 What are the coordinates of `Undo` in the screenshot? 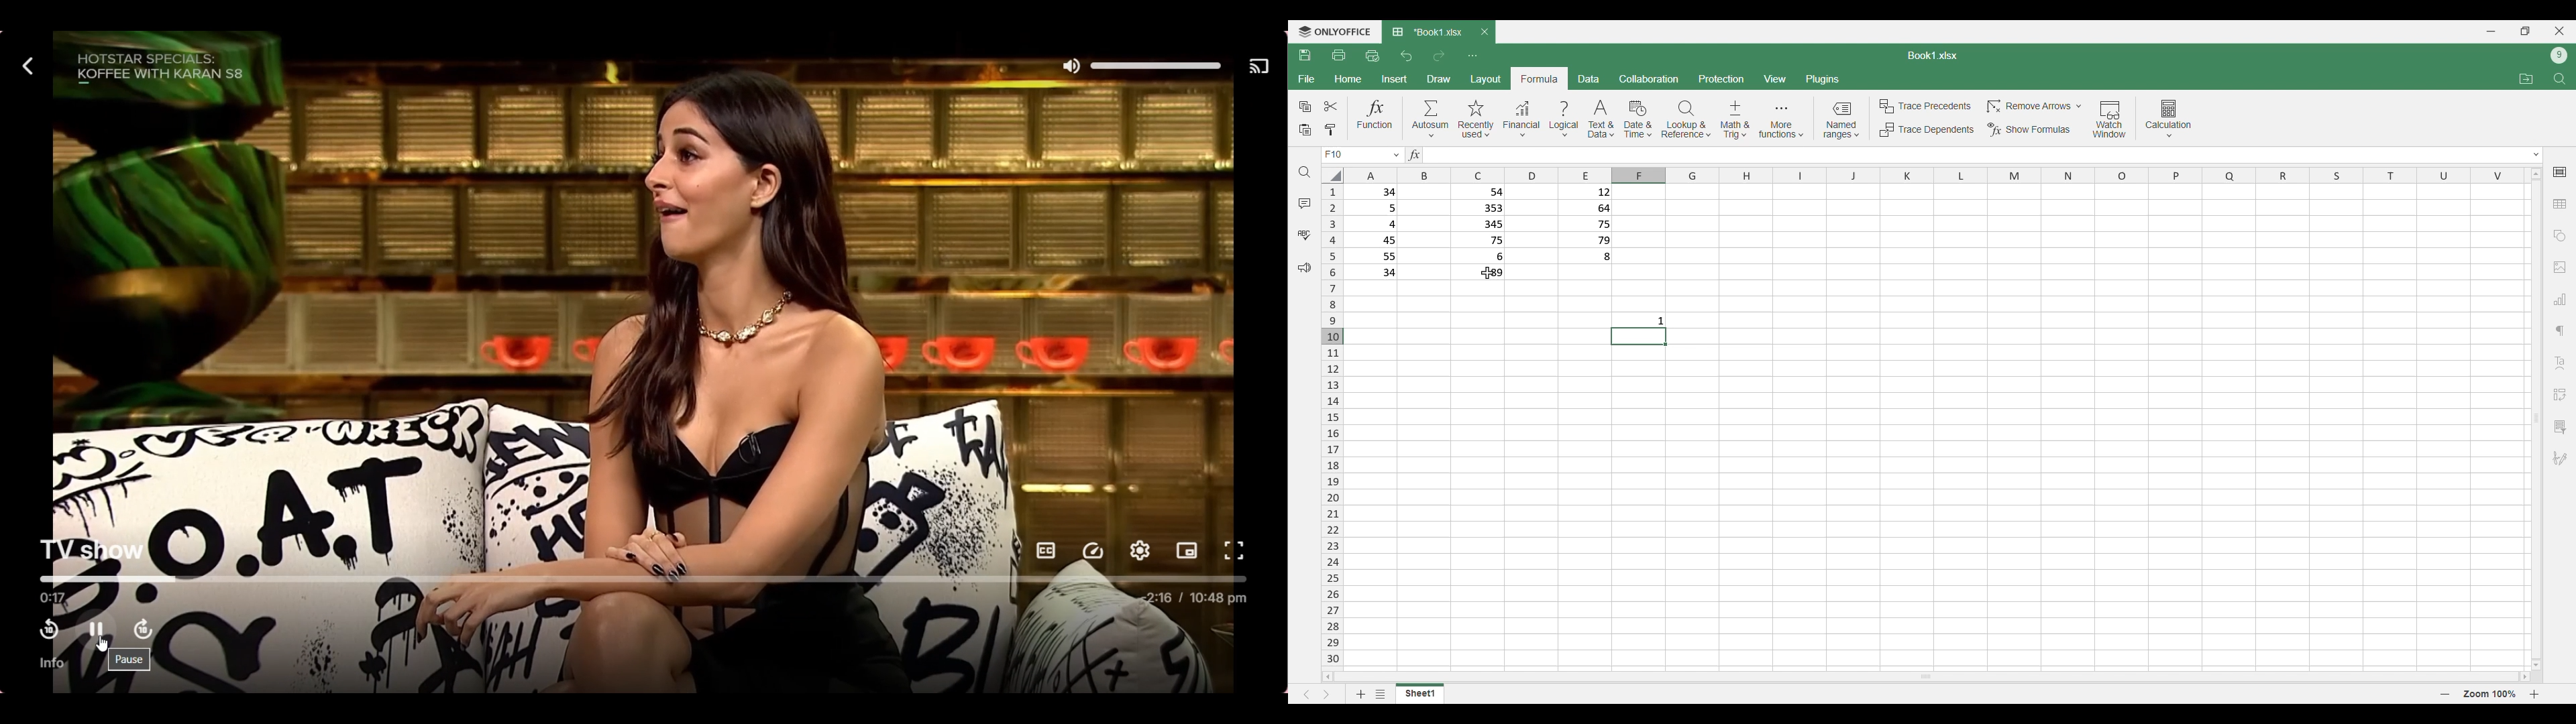 It's located at (1407, 56).